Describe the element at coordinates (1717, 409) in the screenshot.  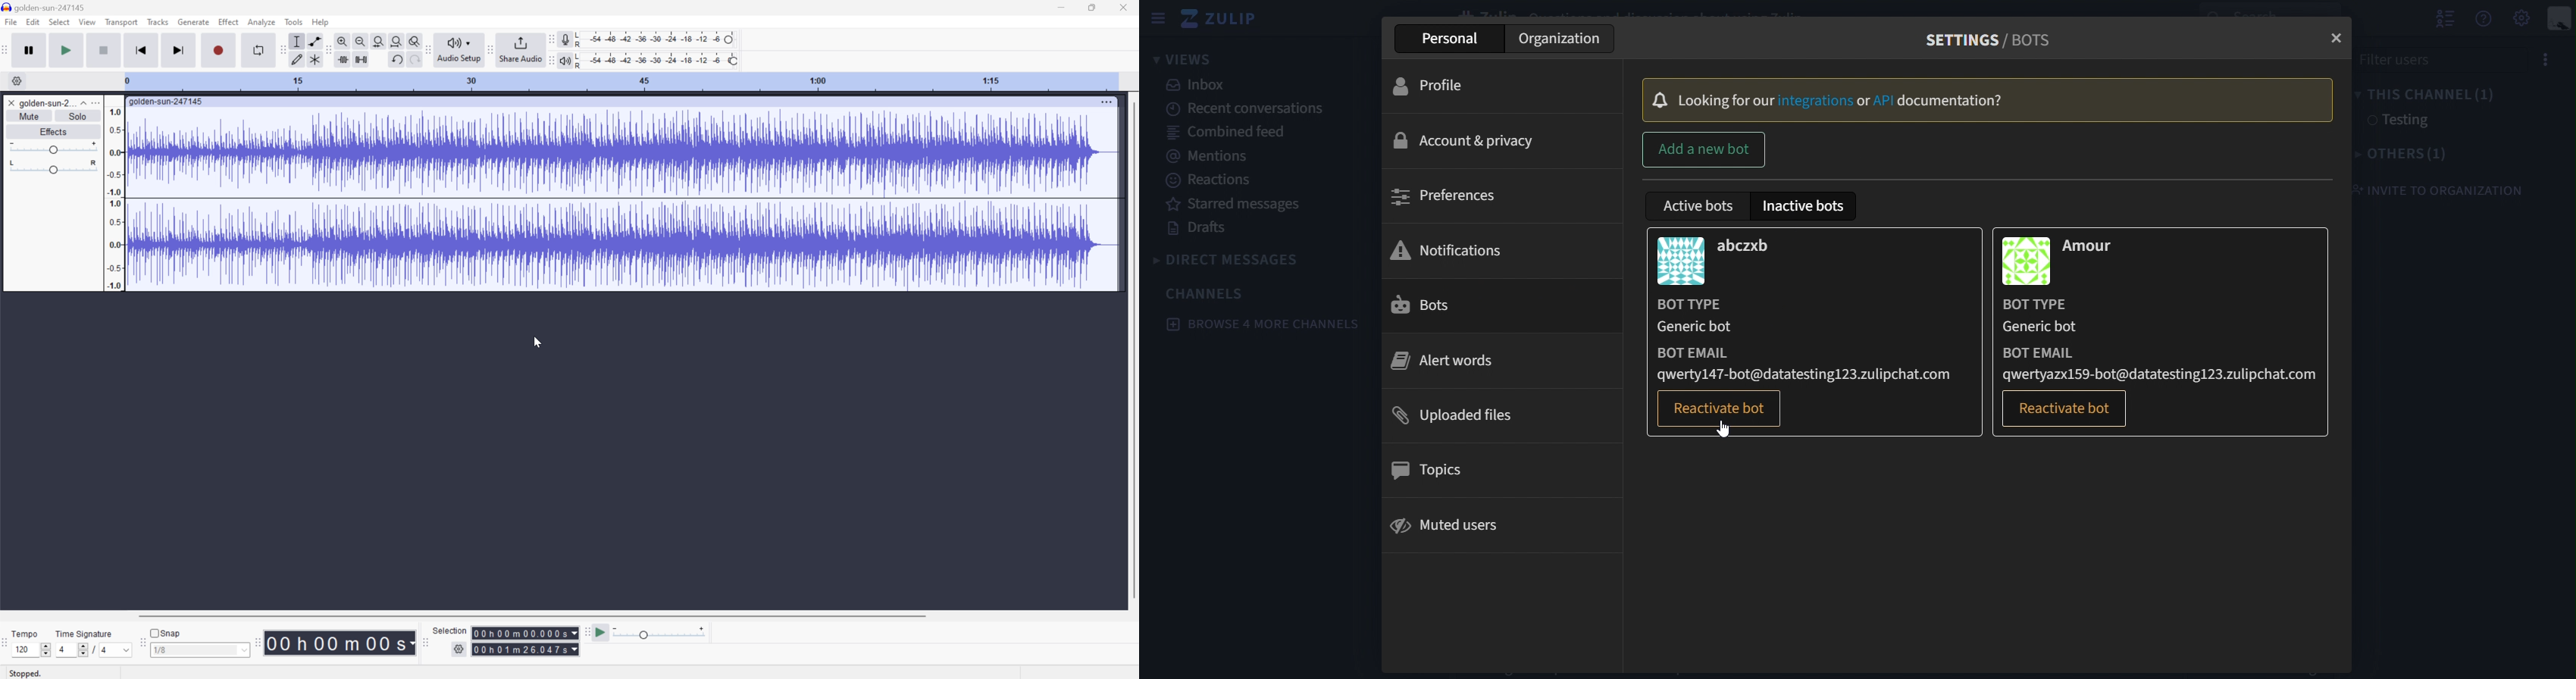
I see `reactivate bot` at that location.